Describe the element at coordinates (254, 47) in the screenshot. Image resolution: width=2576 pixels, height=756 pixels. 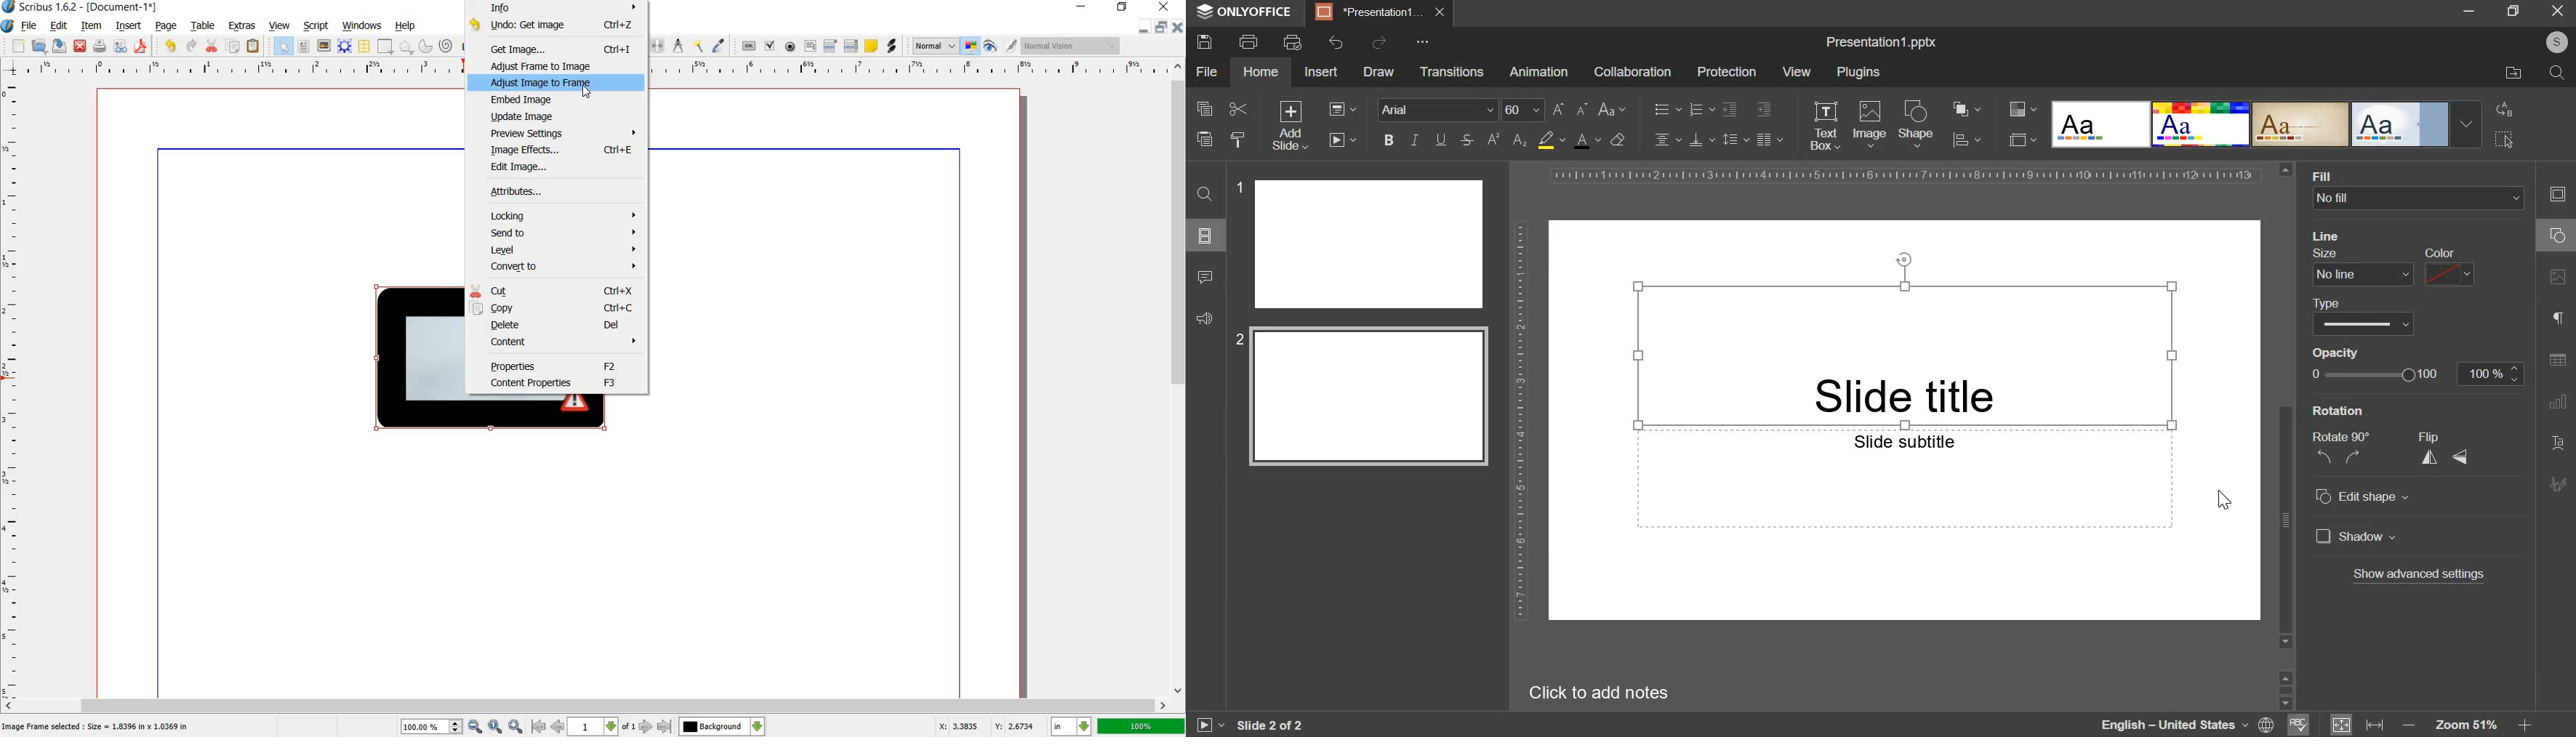
I see `paste` at that location.